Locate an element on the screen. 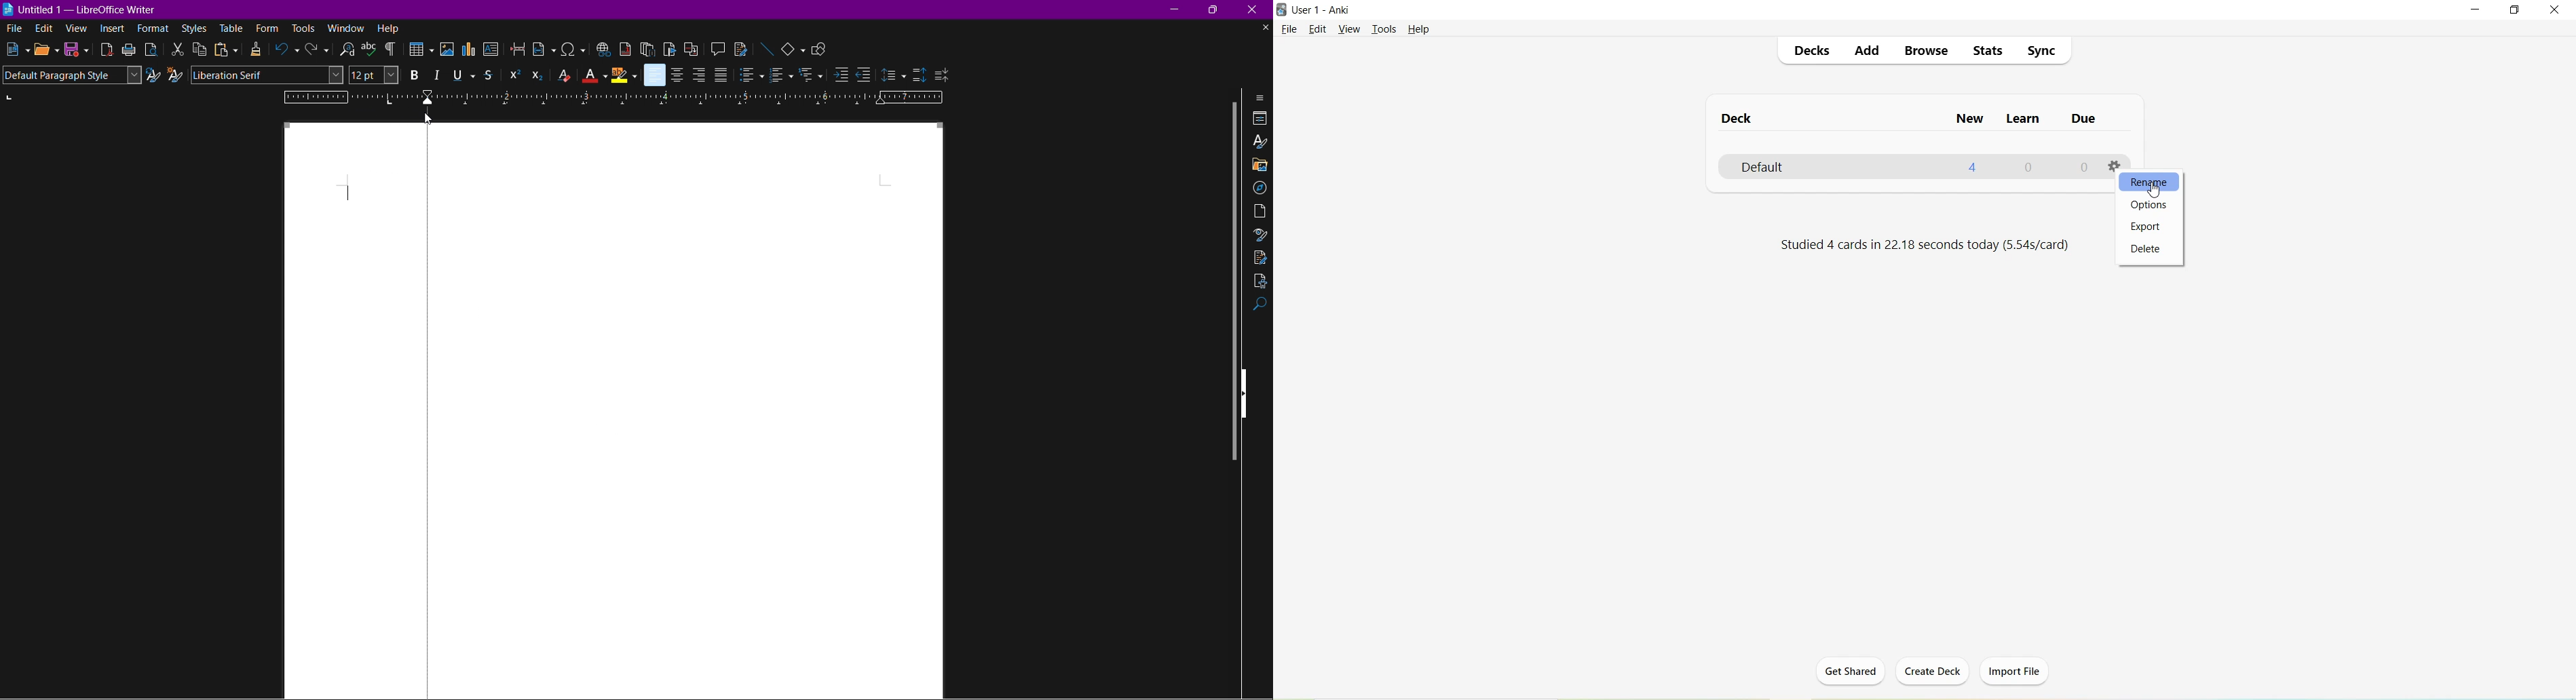  Insert Text Box is located at coordinates (492, 51).